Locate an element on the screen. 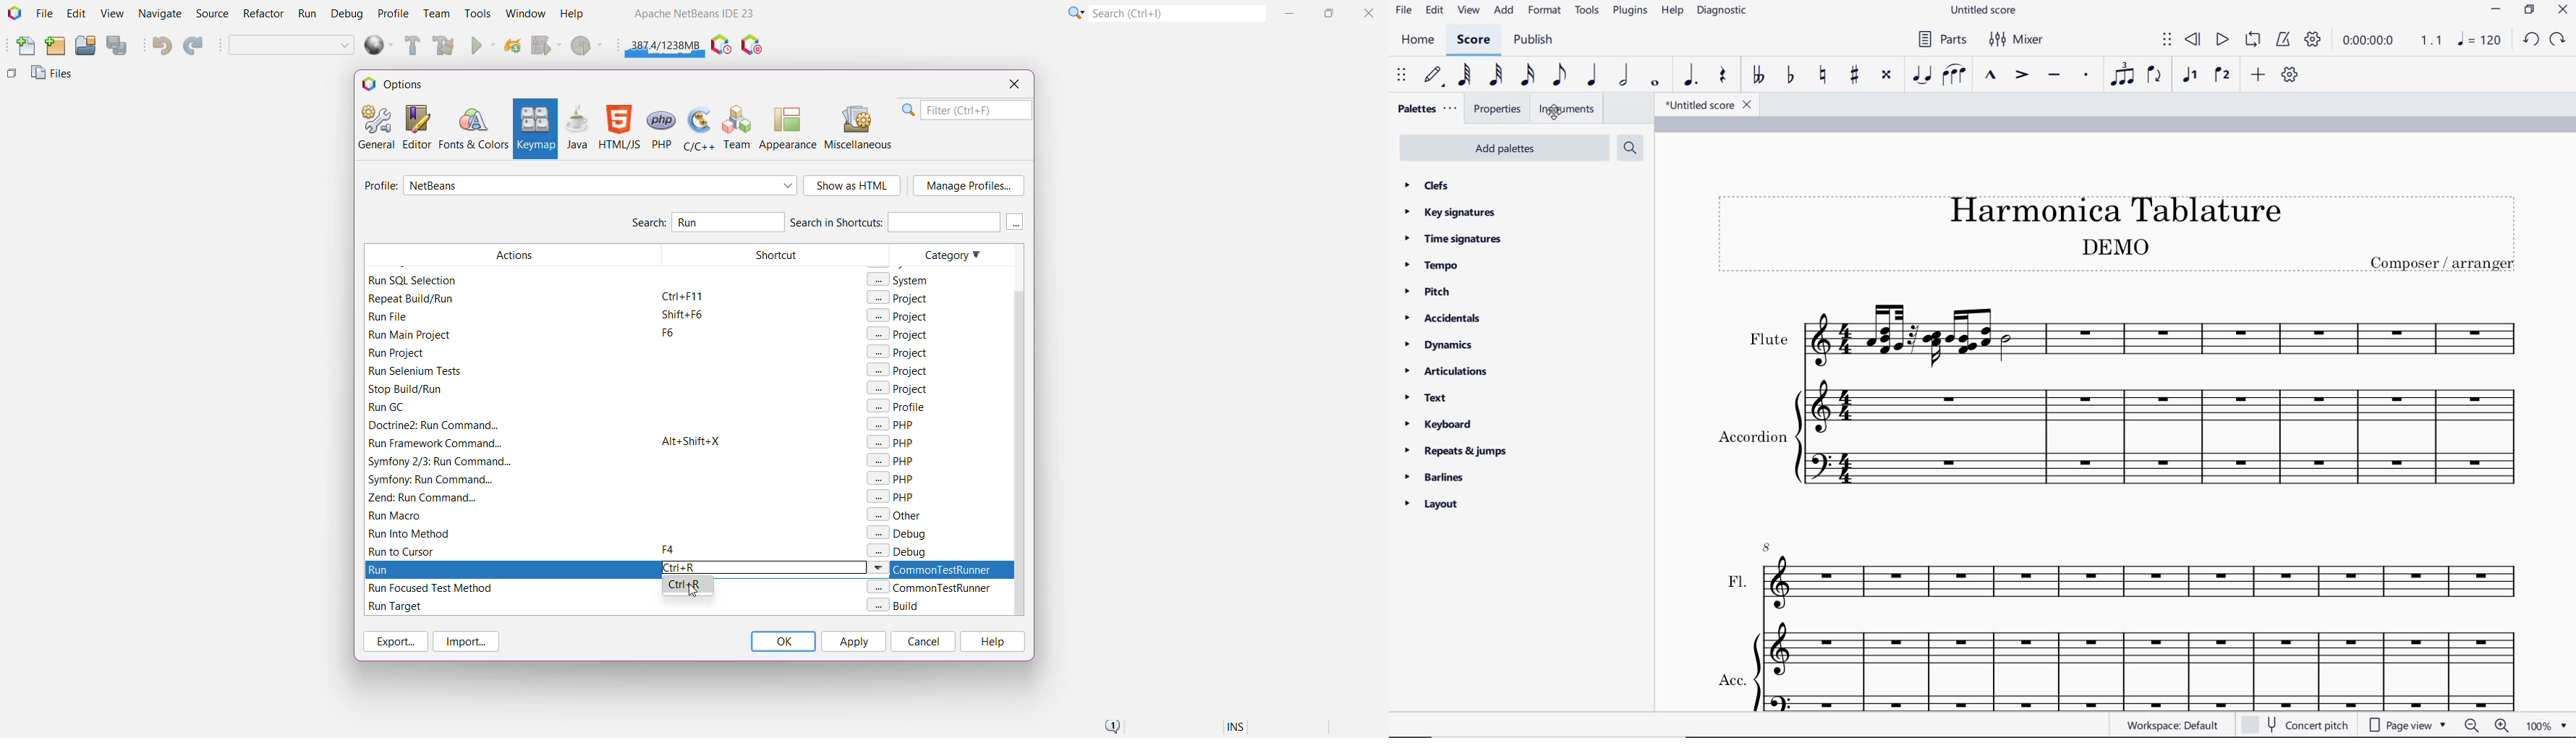  ADD is located at coordinates (1505, 10).